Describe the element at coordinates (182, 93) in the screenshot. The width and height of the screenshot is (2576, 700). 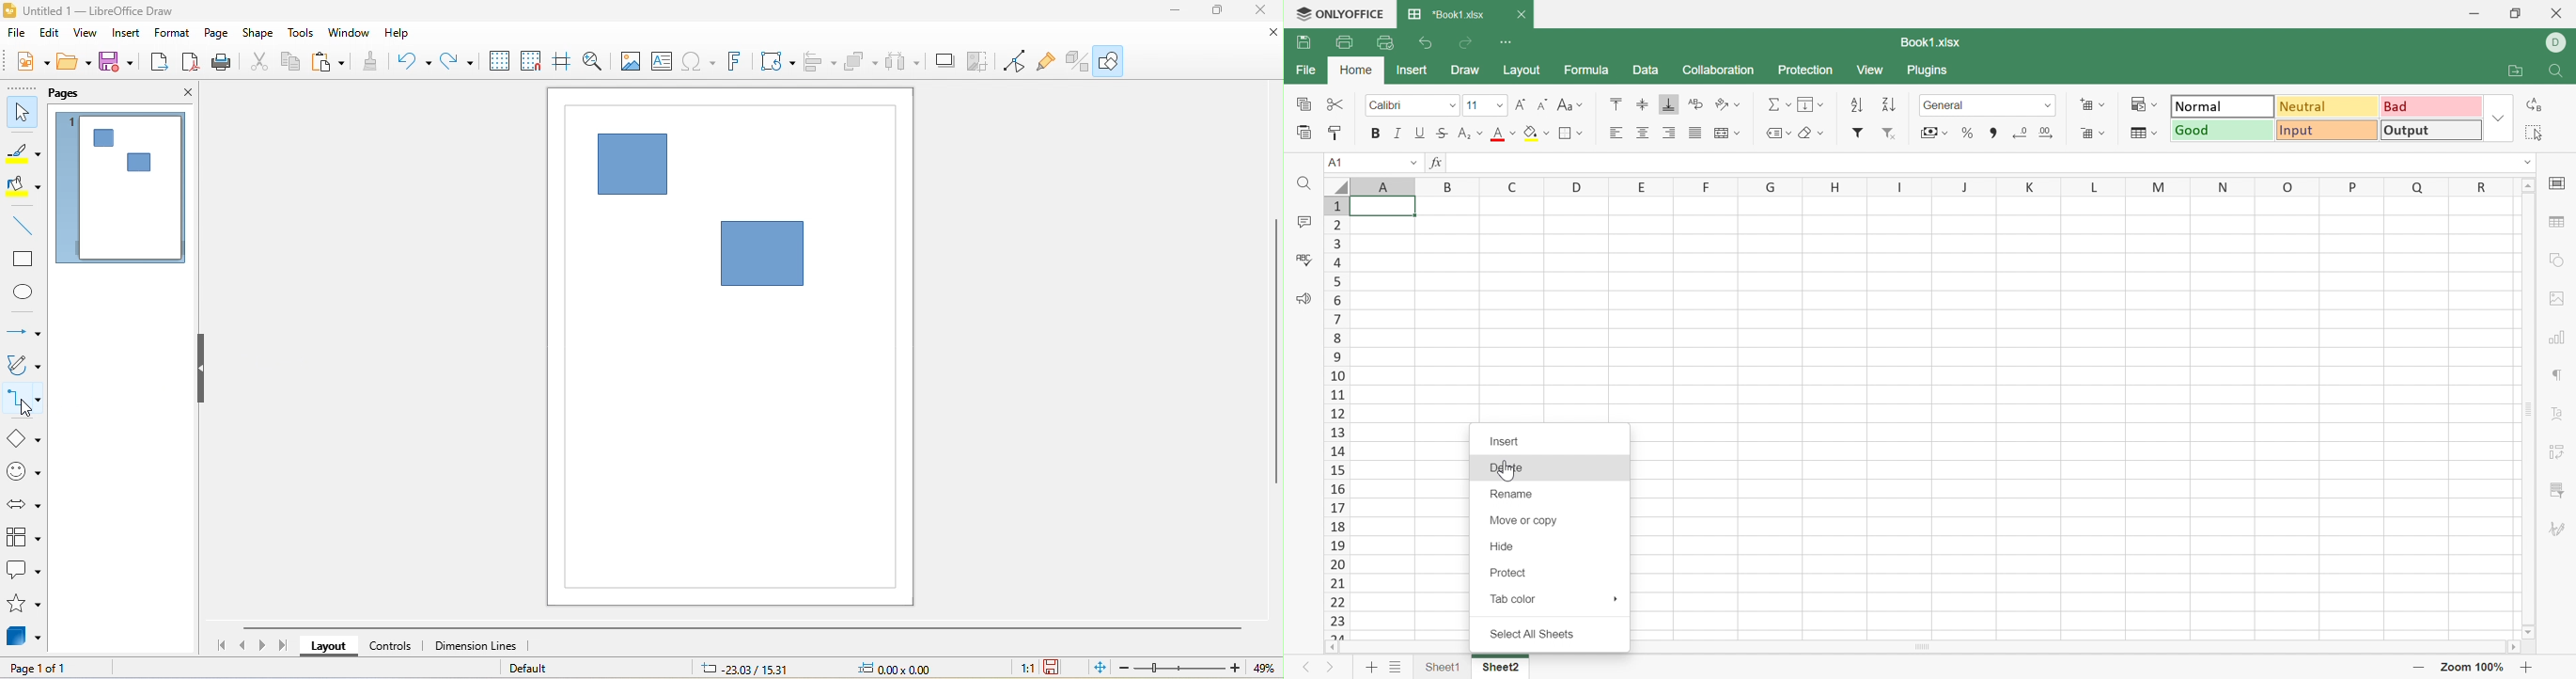
I see `close` at that location.